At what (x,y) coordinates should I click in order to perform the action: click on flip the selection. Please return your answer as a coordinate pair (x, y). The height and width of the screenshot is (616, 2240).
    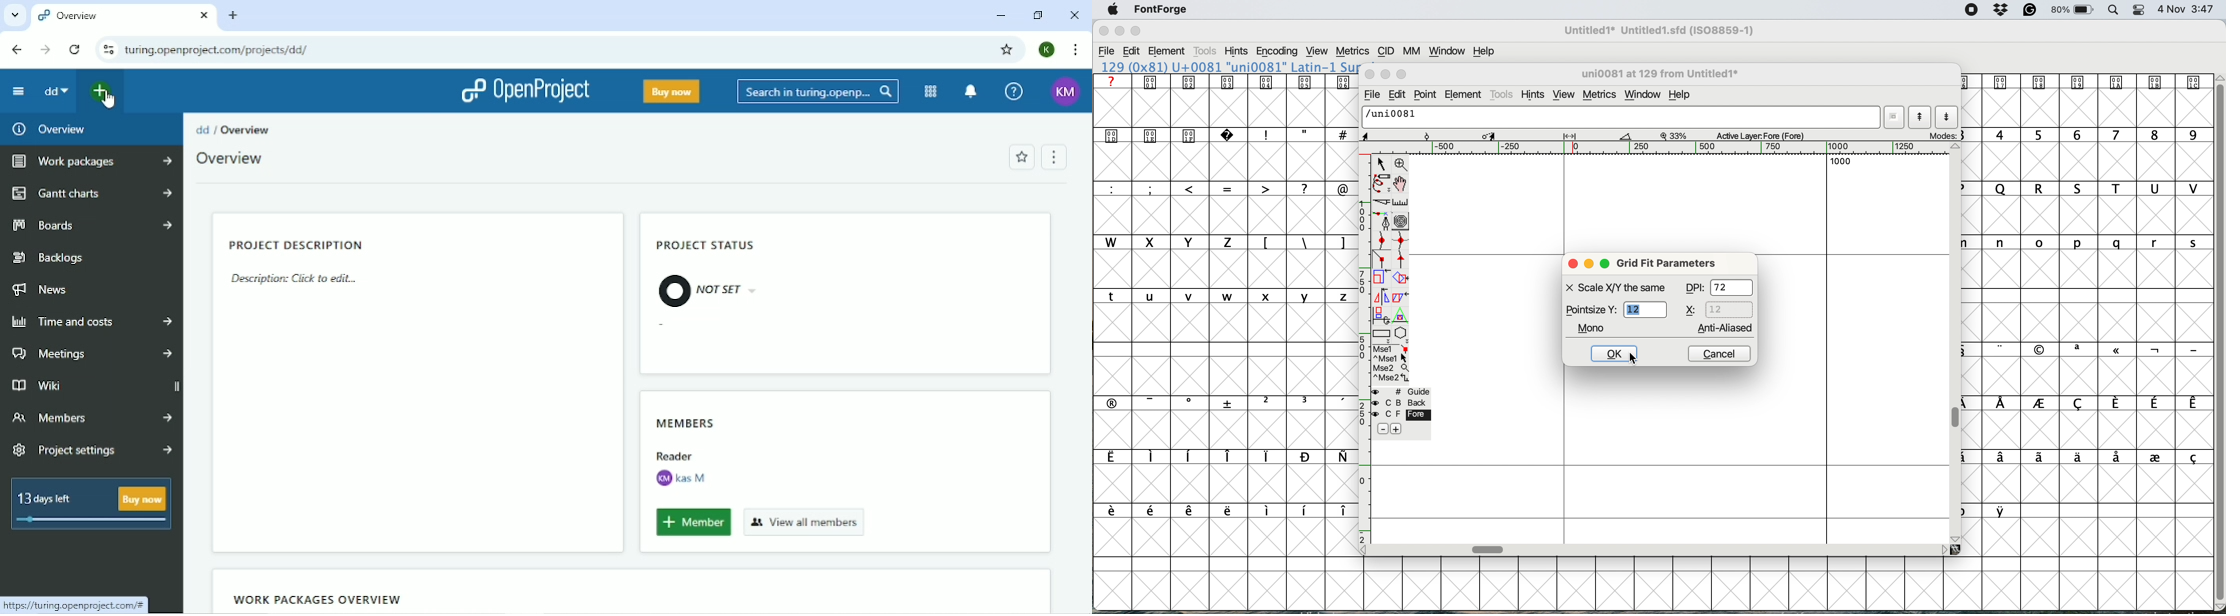
    Looking at the image, I should click on (1382, 296).